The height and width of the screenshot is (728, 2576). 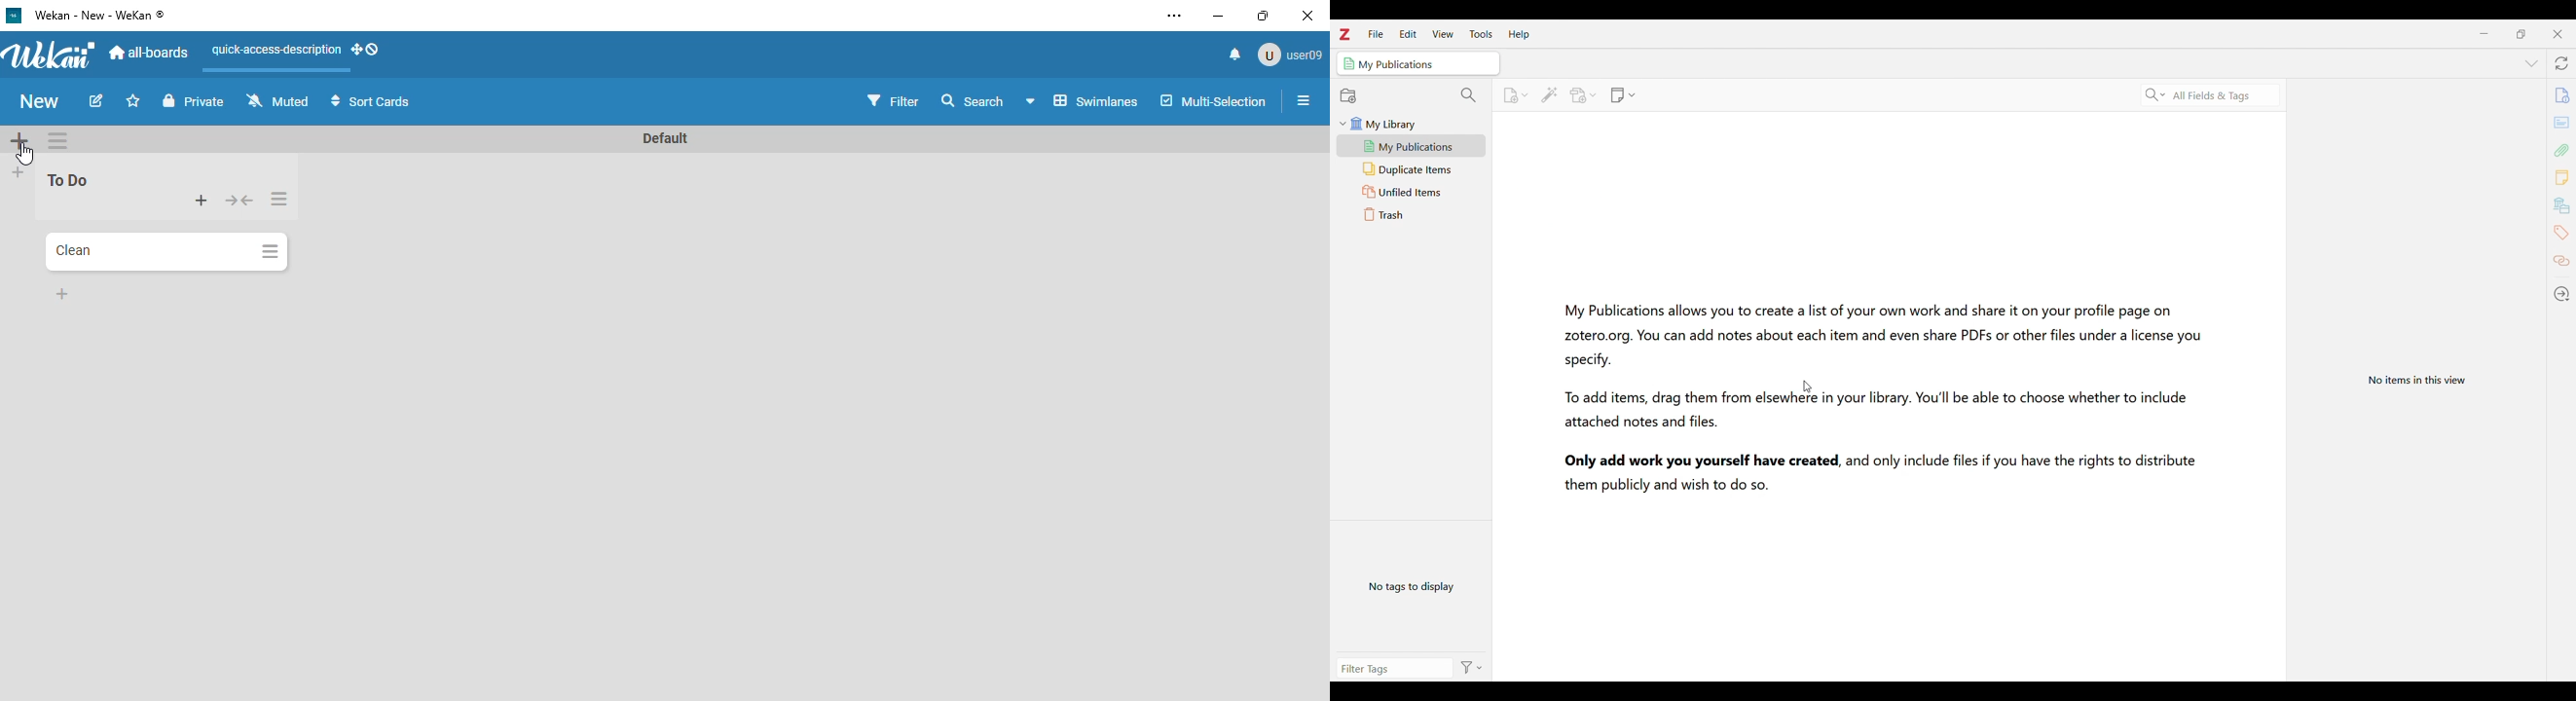 What do you see at coordinates (2557, 34) in the screenshot?
I see `Close interface` at bounding box center [2557, 34].